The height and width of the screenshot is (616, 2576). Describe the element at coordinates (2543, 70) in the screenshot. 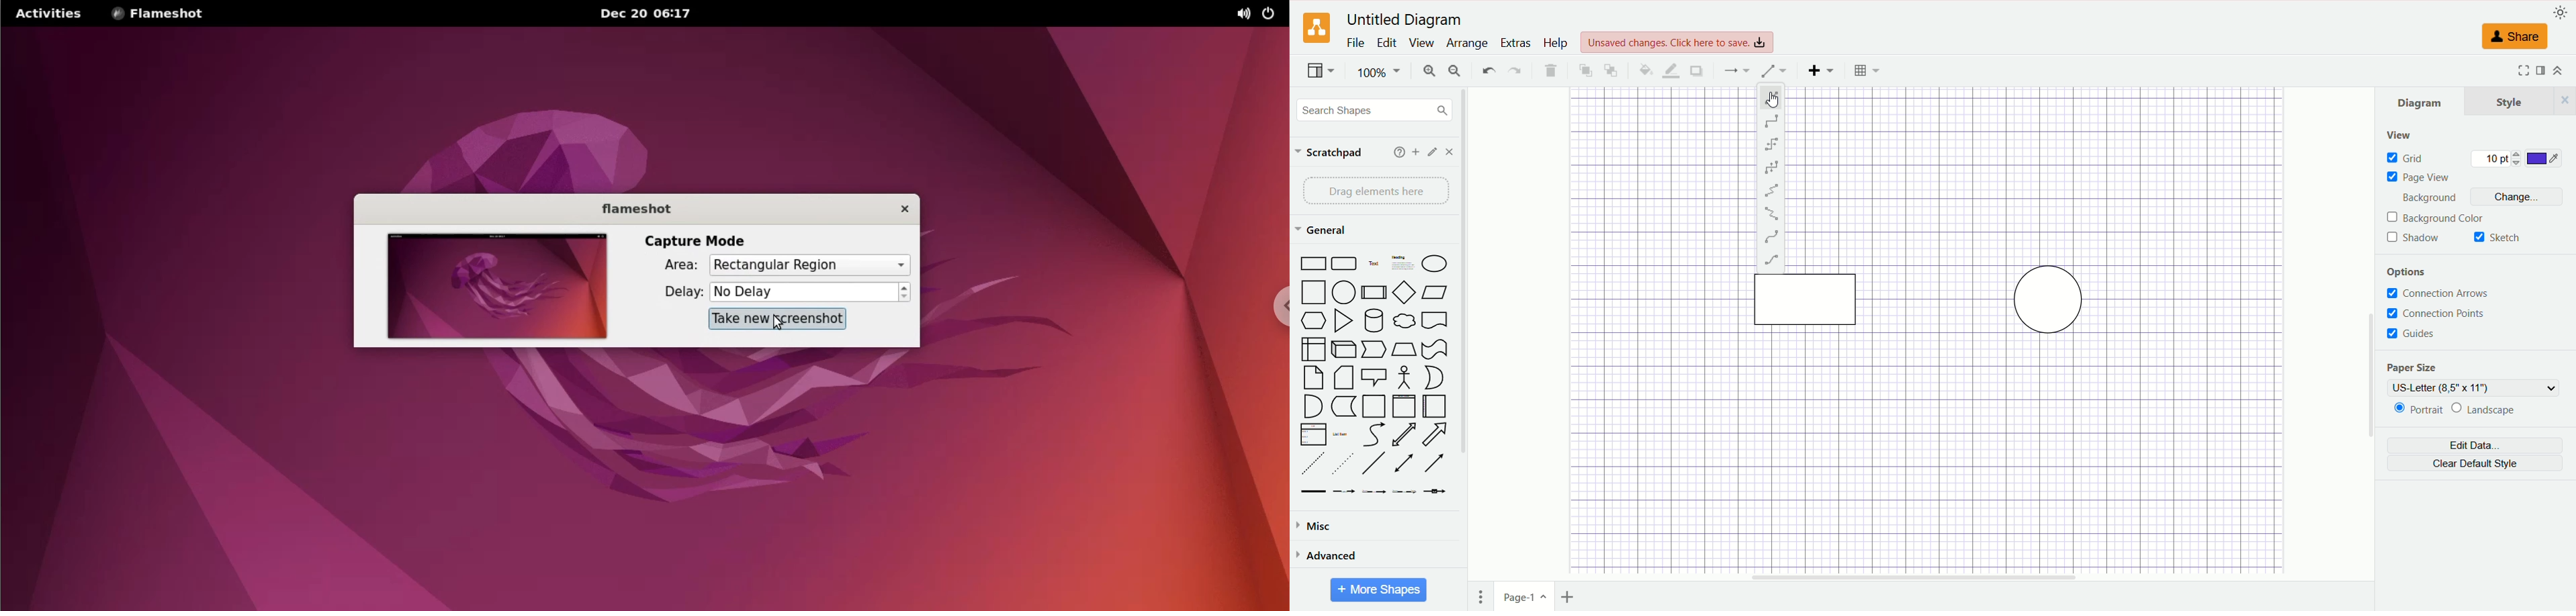

I see `format` at that location.